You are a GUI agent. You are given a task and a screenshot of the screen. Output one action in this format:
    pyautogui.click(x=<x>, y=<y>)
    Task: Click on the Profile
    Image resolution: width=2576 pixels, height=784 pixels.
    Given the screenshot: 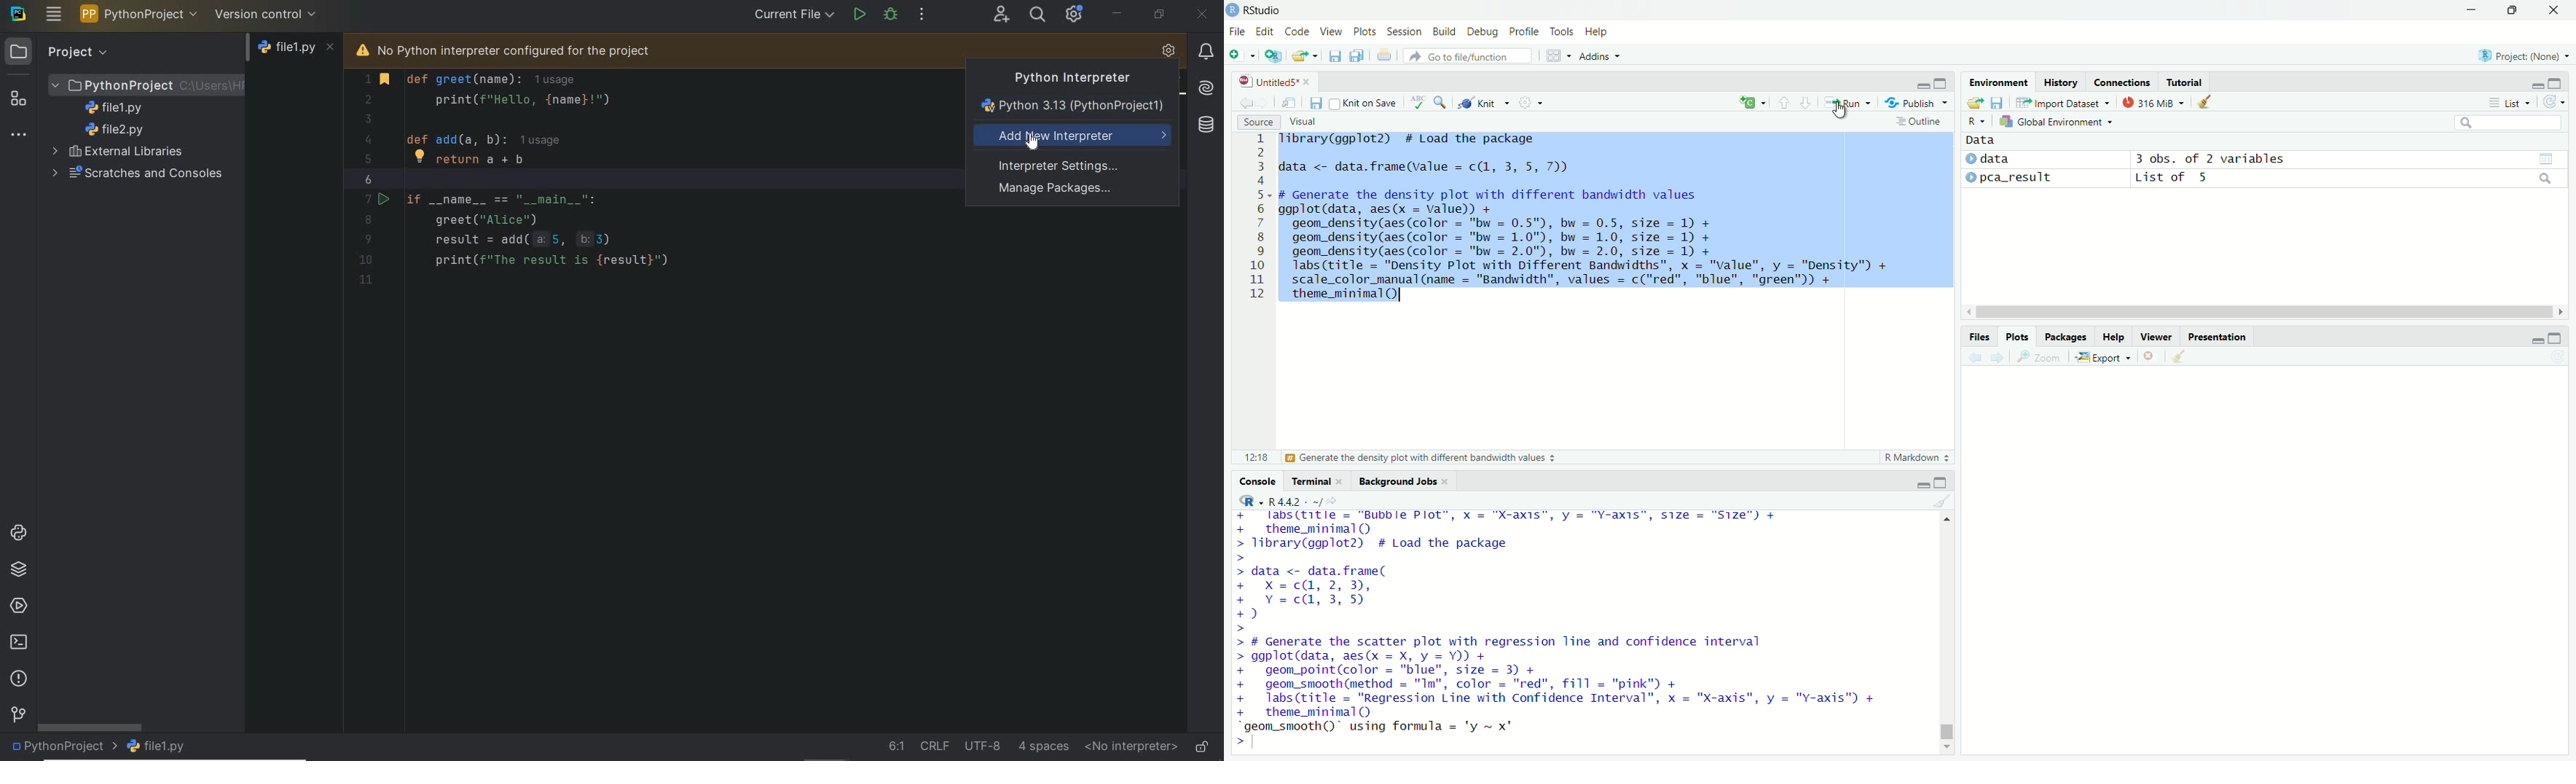 What is the action you would take?
    pyautogui.click(x=1524, y=30)
    